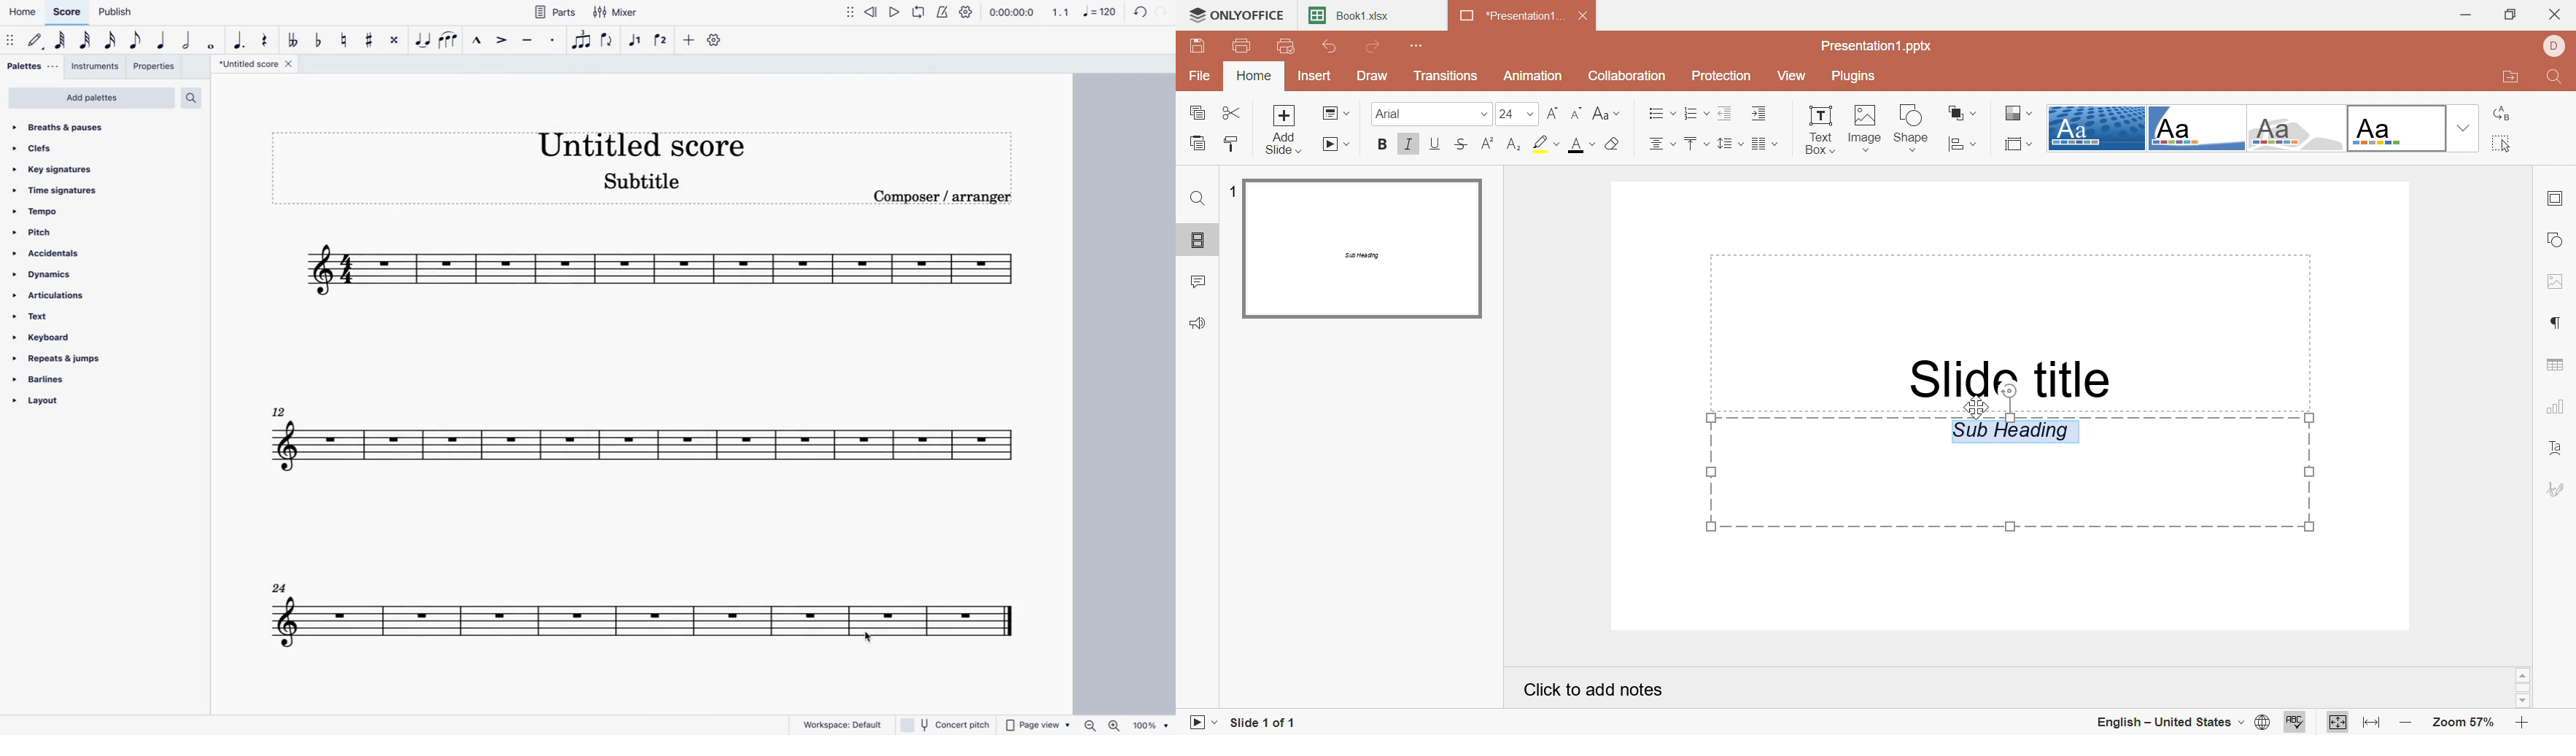  Describe the element at coordinates (50, 234) in the screenshot. I see `pitch` at that location.